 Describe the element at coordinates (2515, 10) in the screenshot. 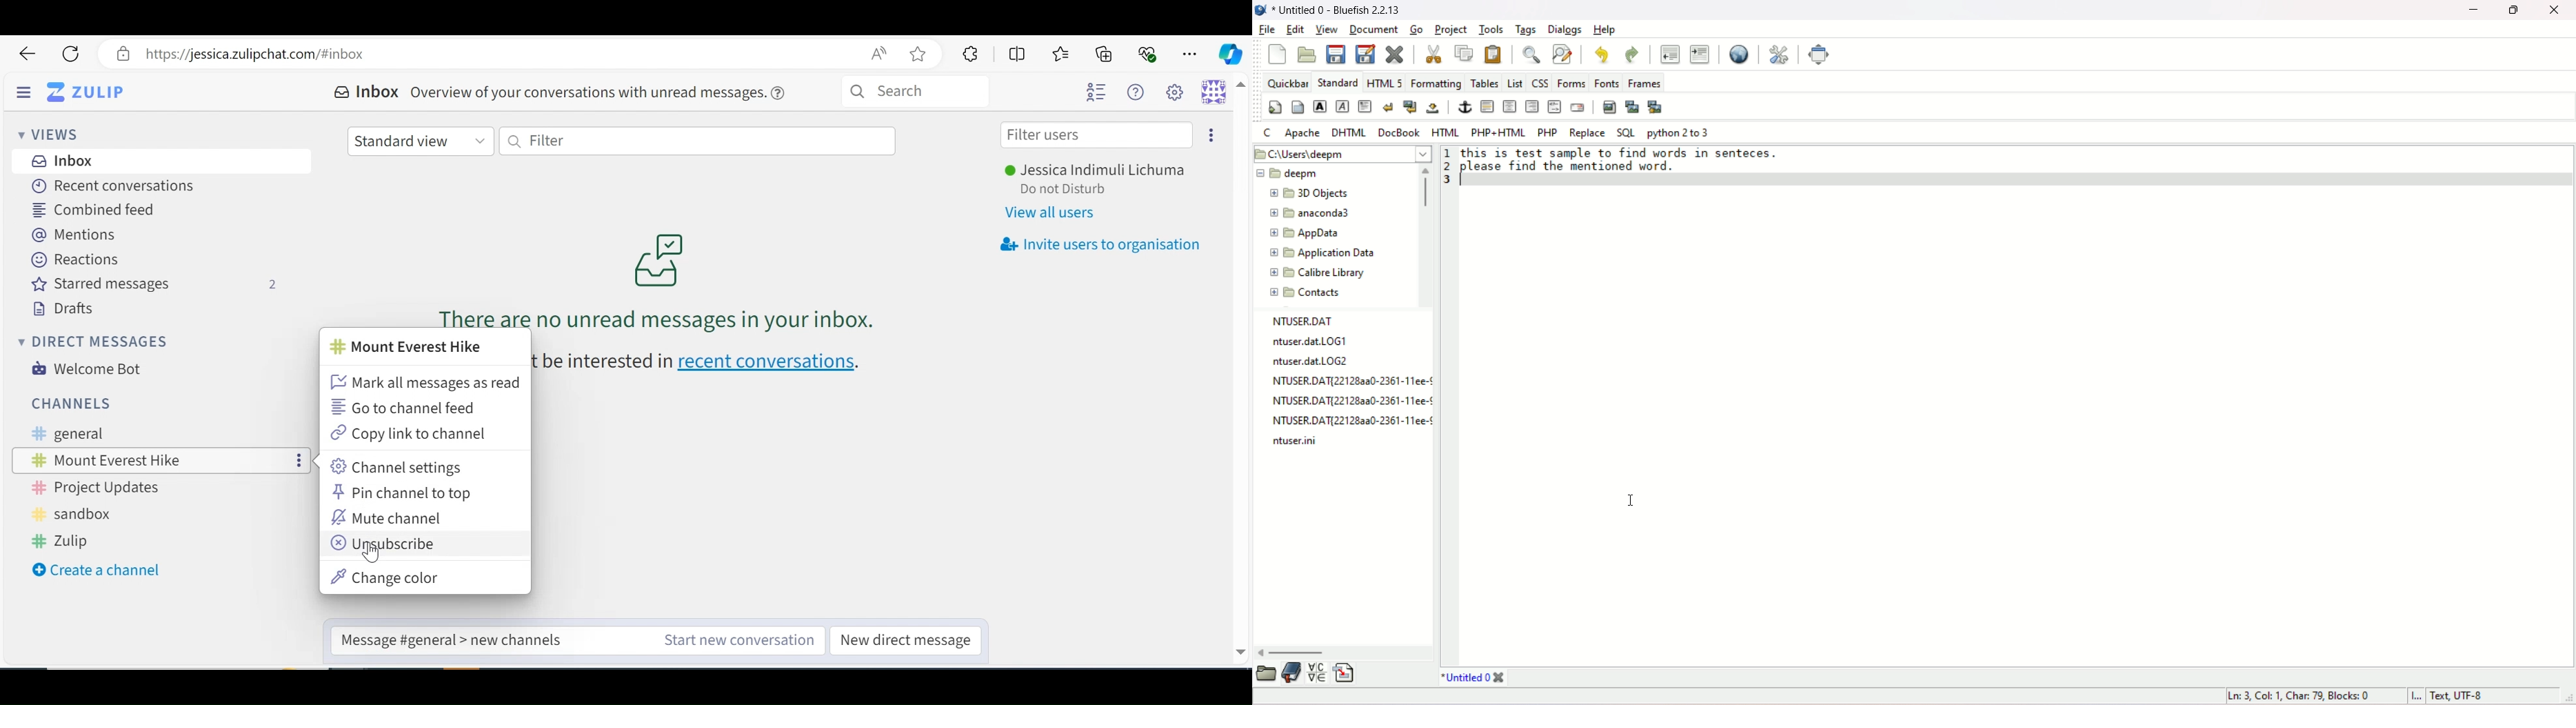

I see `maximize` at that location.